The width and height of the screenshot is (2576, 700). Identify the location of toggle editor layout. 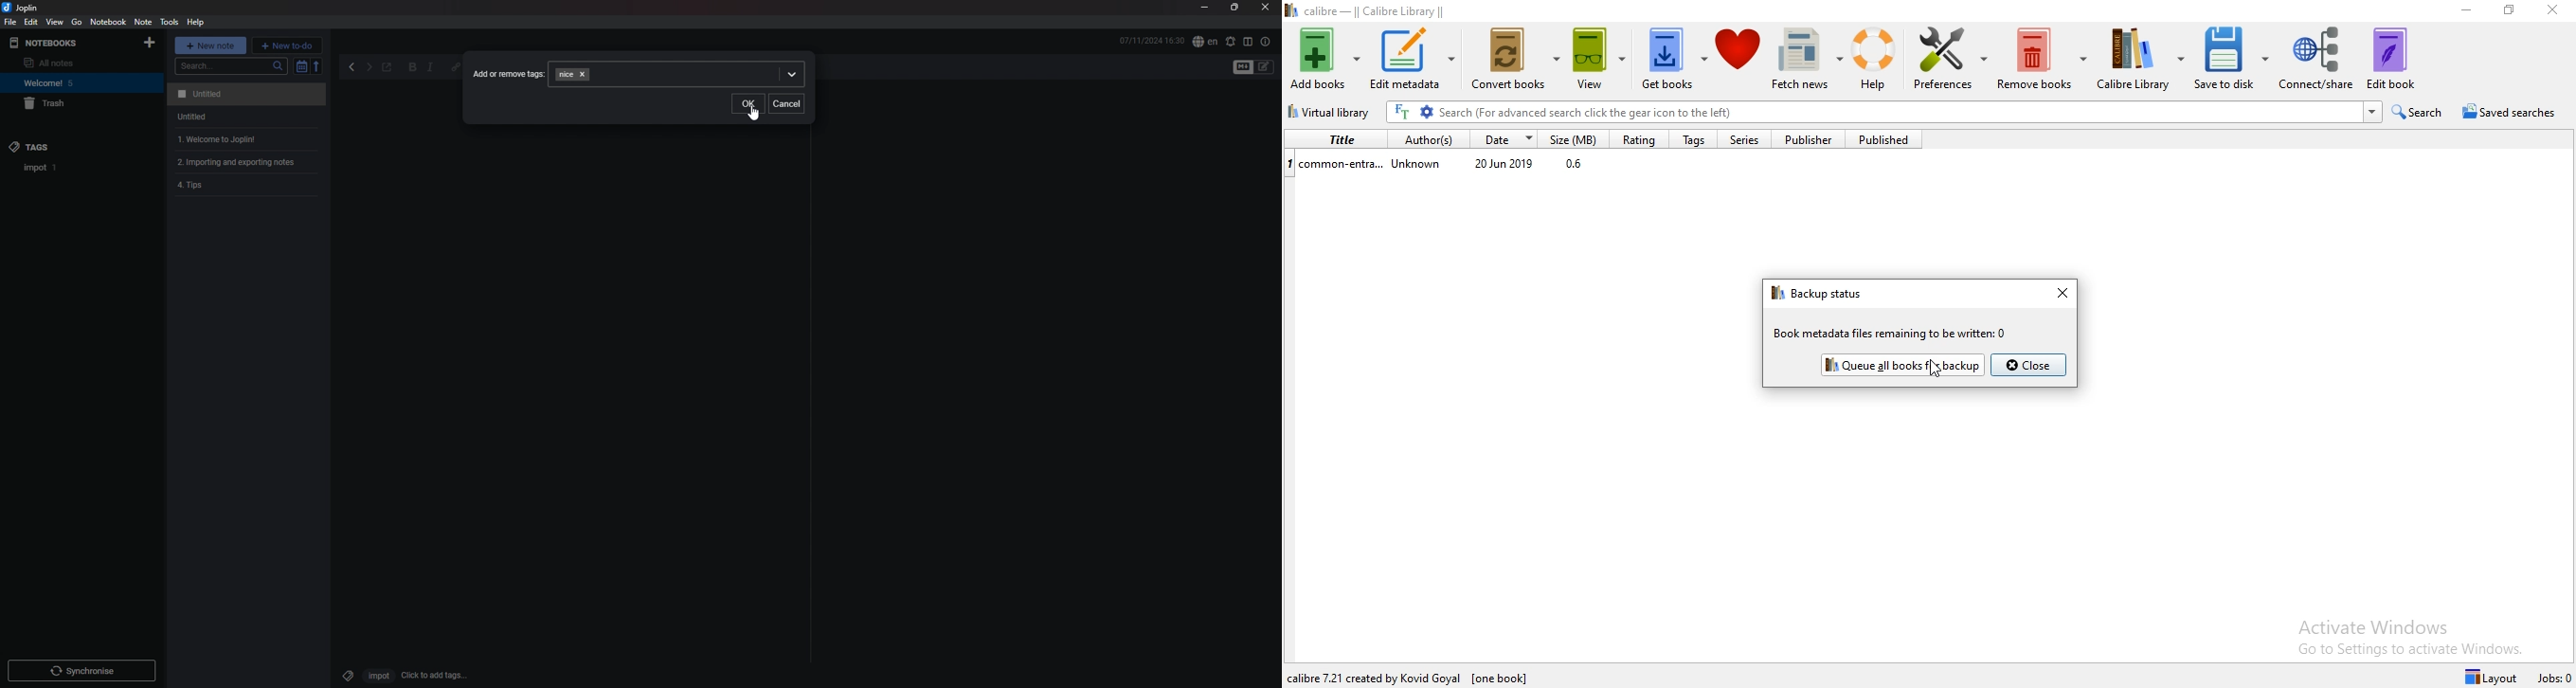
(1248, 41).